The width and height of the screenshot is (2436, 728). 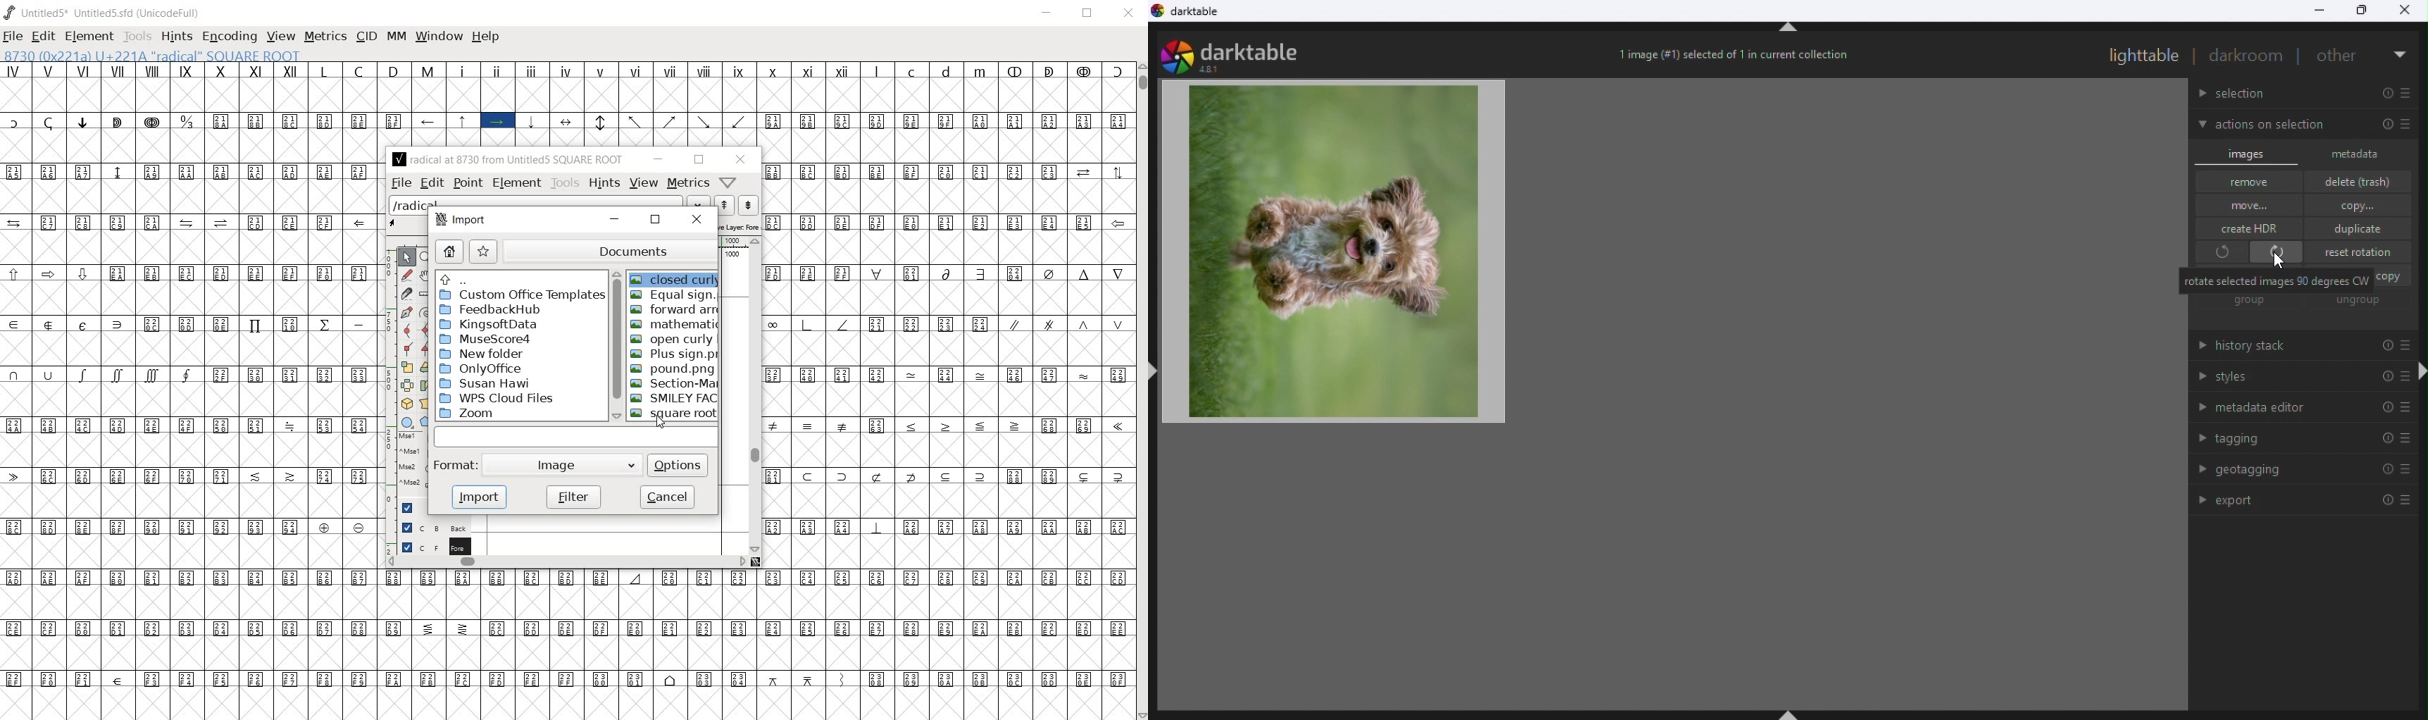 What do you see at coordinates (425, 405) in the screenshot?
I see `perform a perspective transformation on the selection` at bounding box center [425, 405].